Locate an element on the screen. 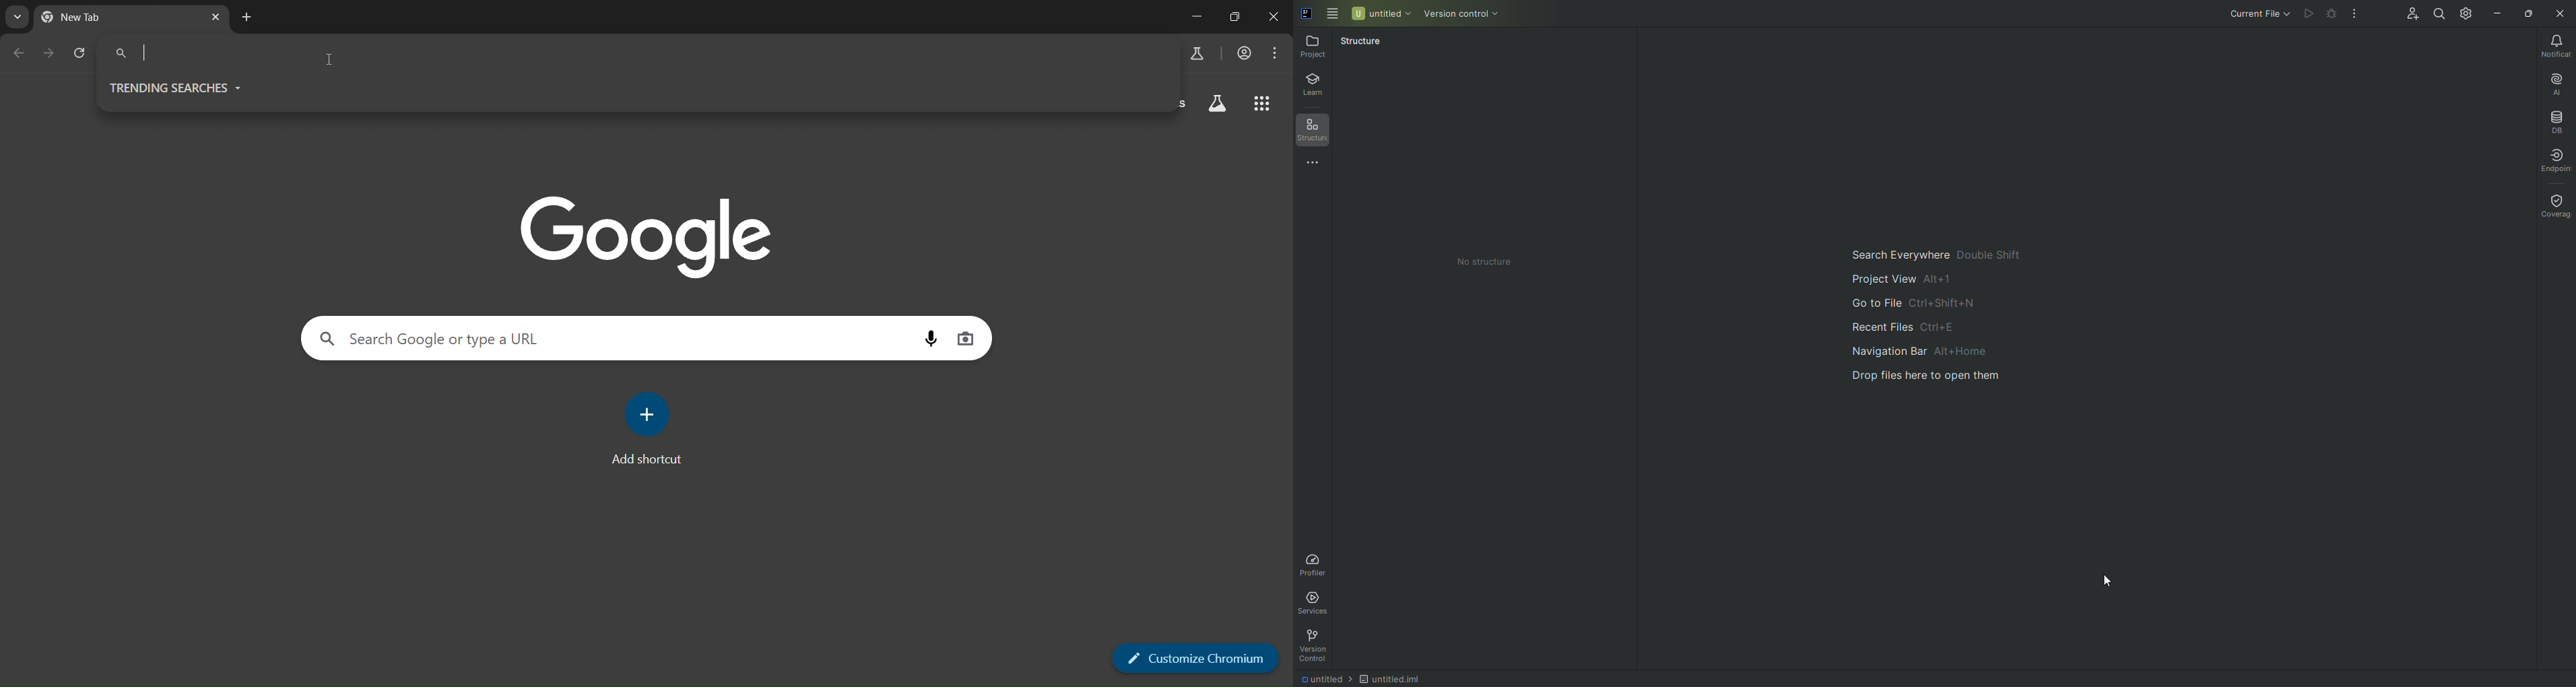 The image size is (2576, 700). minimize is located at coordinates (1192, 18).